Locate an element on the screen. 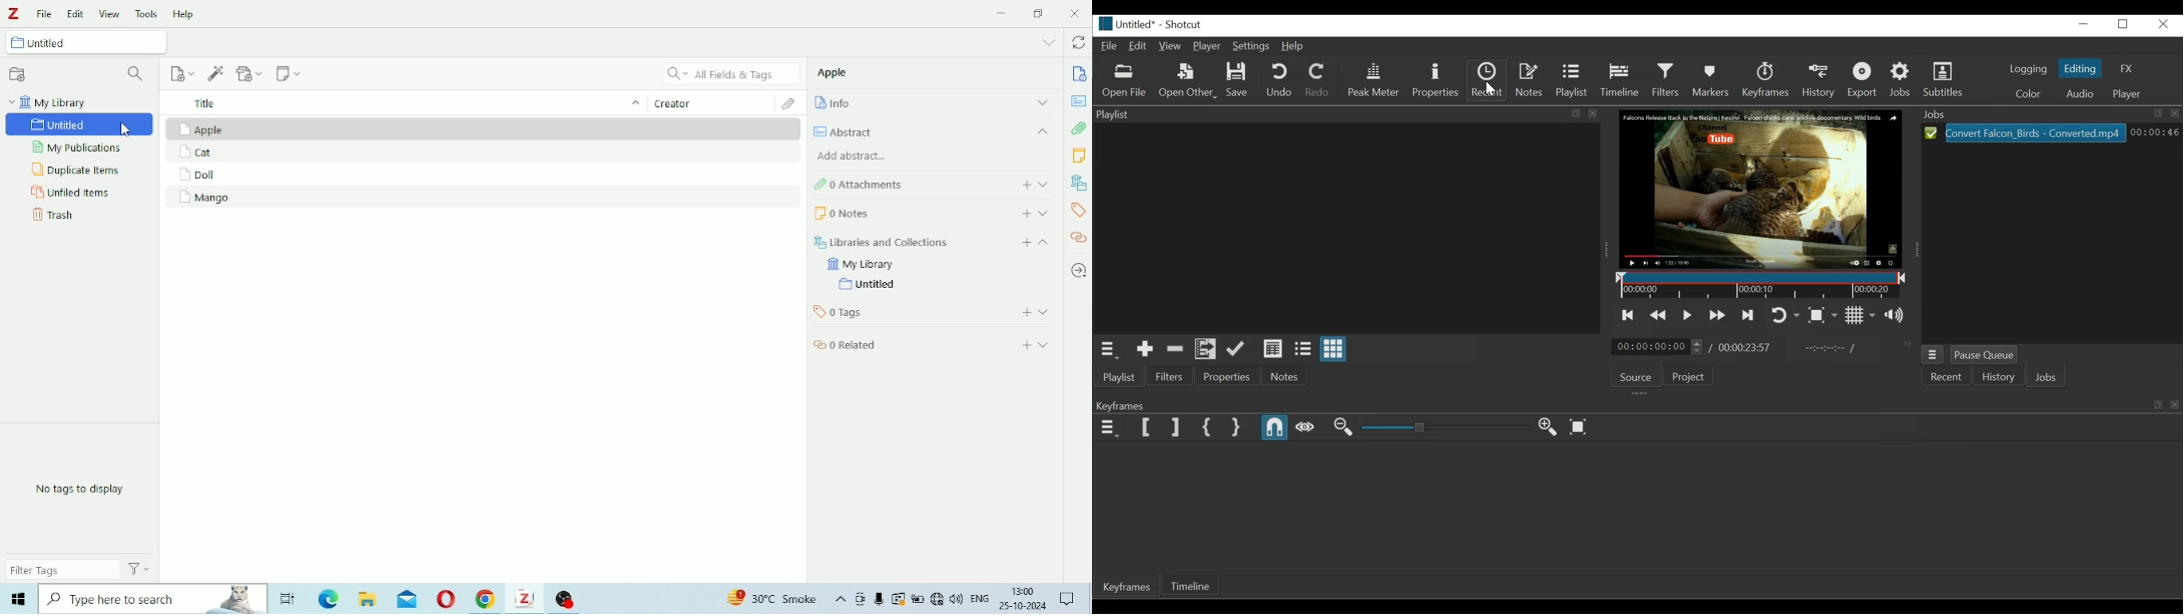  Notes is located at coordinates (1079, 156).